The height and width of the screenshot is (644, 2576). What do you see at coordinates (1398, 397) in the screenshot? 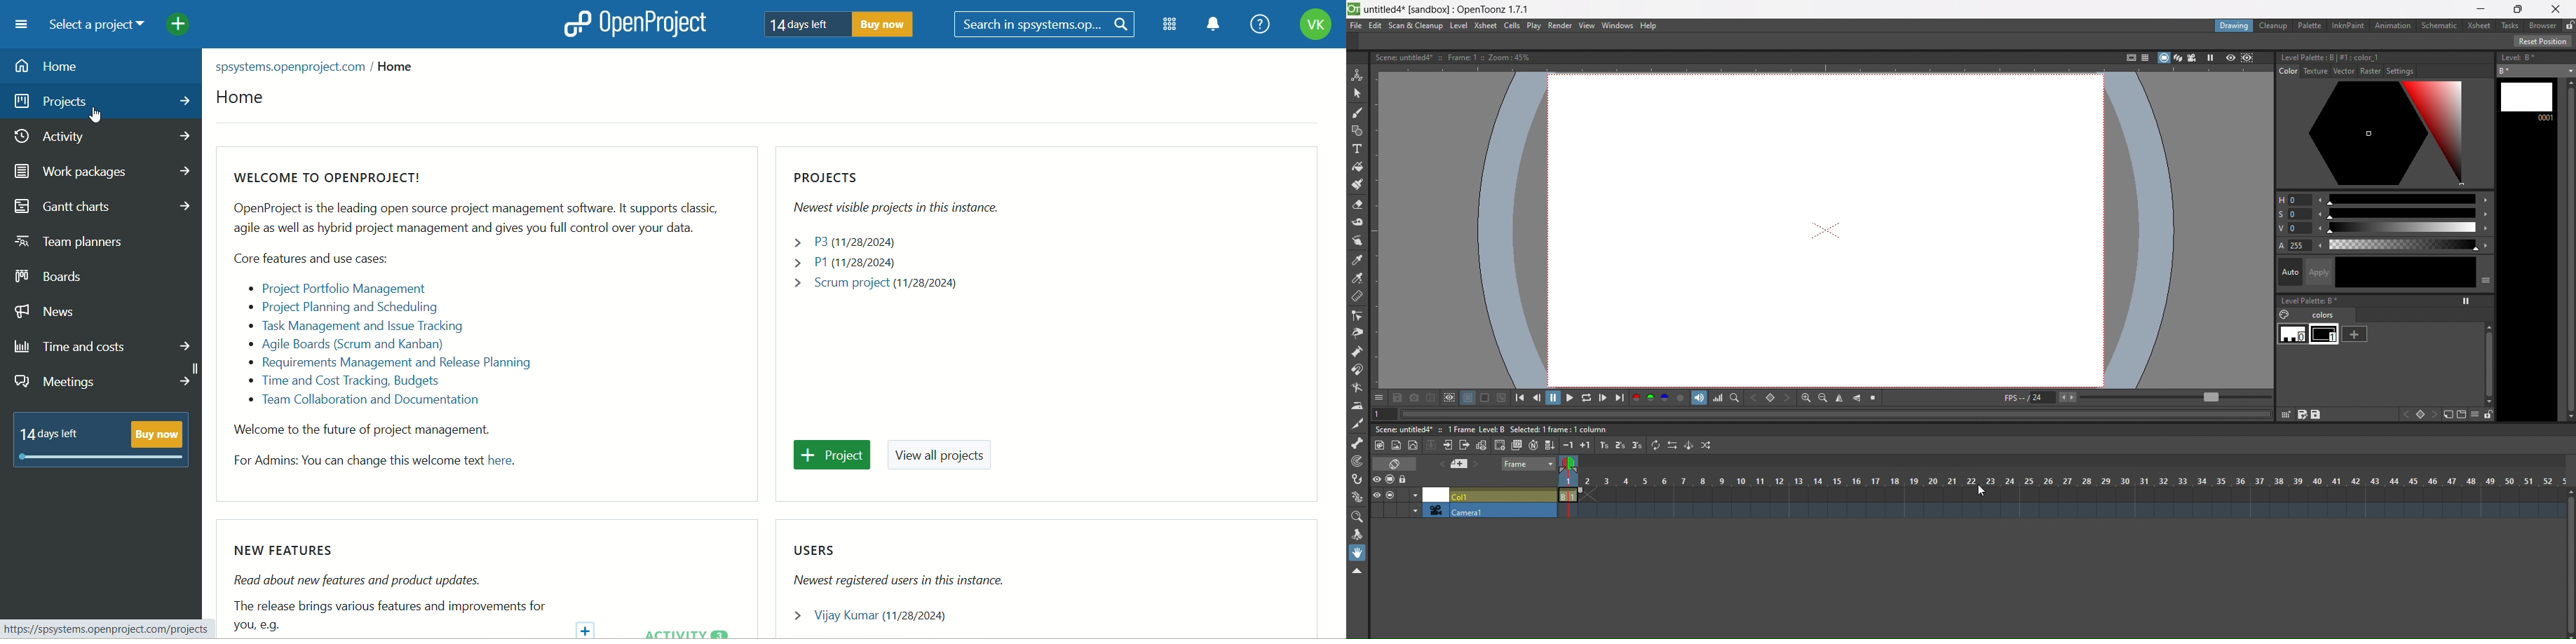
I see `tool` at bounding box center [1398, 397].